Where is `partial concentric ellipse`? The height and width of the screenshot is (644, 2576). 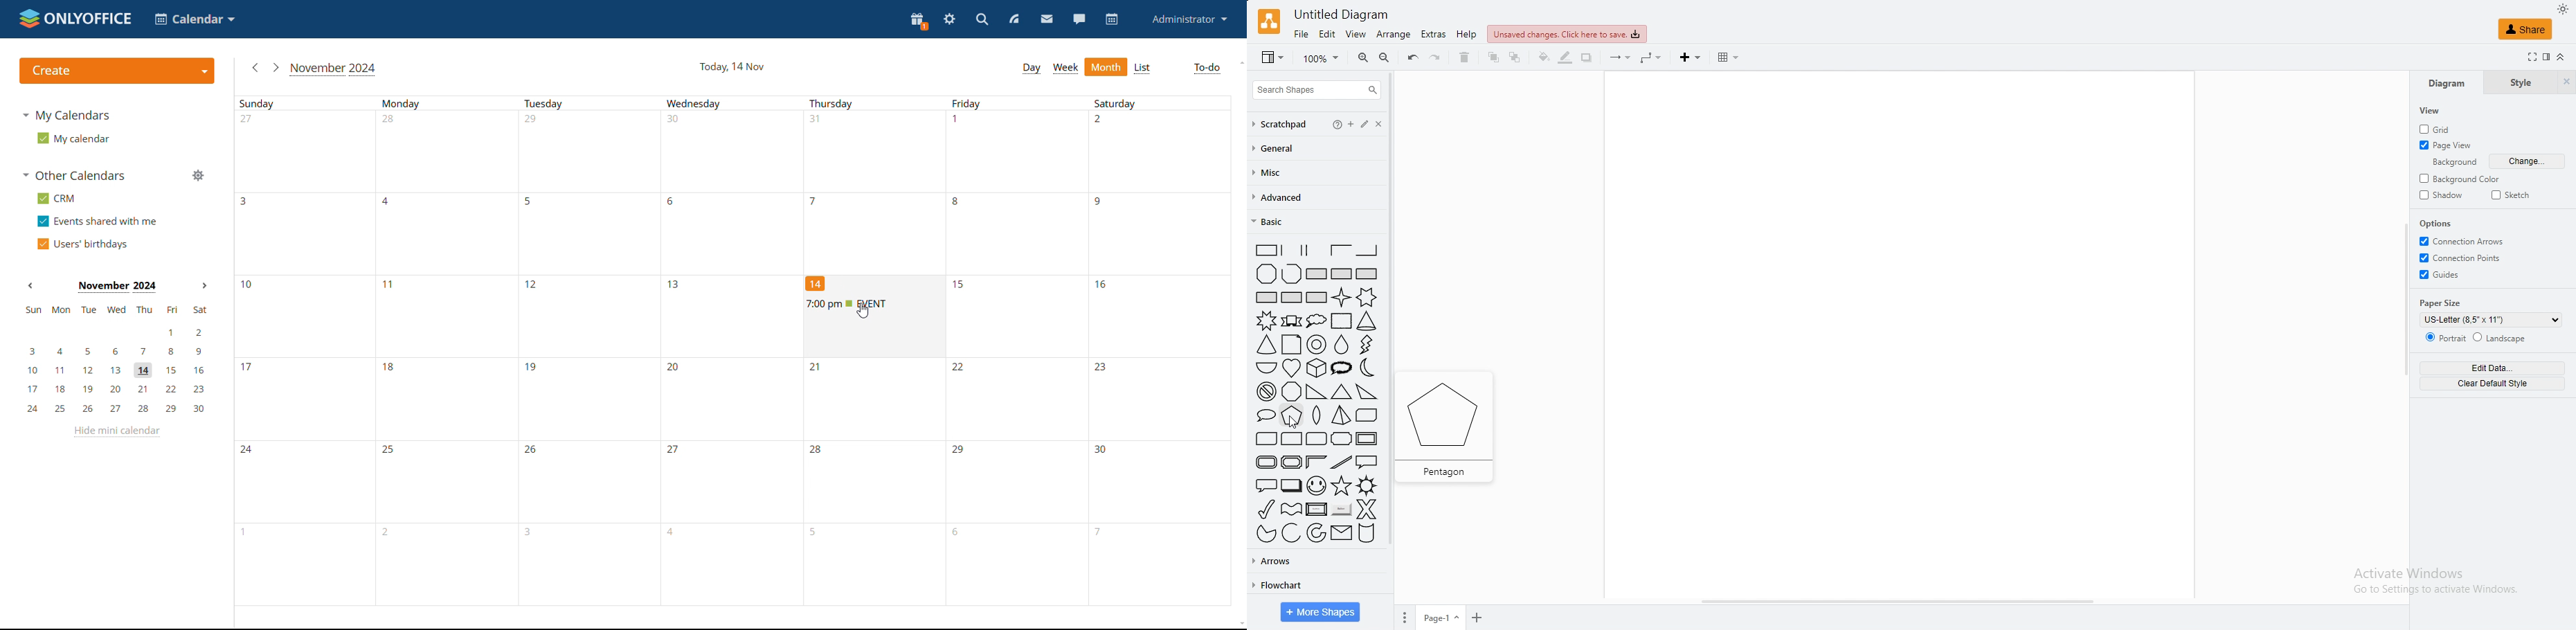
partial concentric ellipse is located at coordinates (1317, 533).